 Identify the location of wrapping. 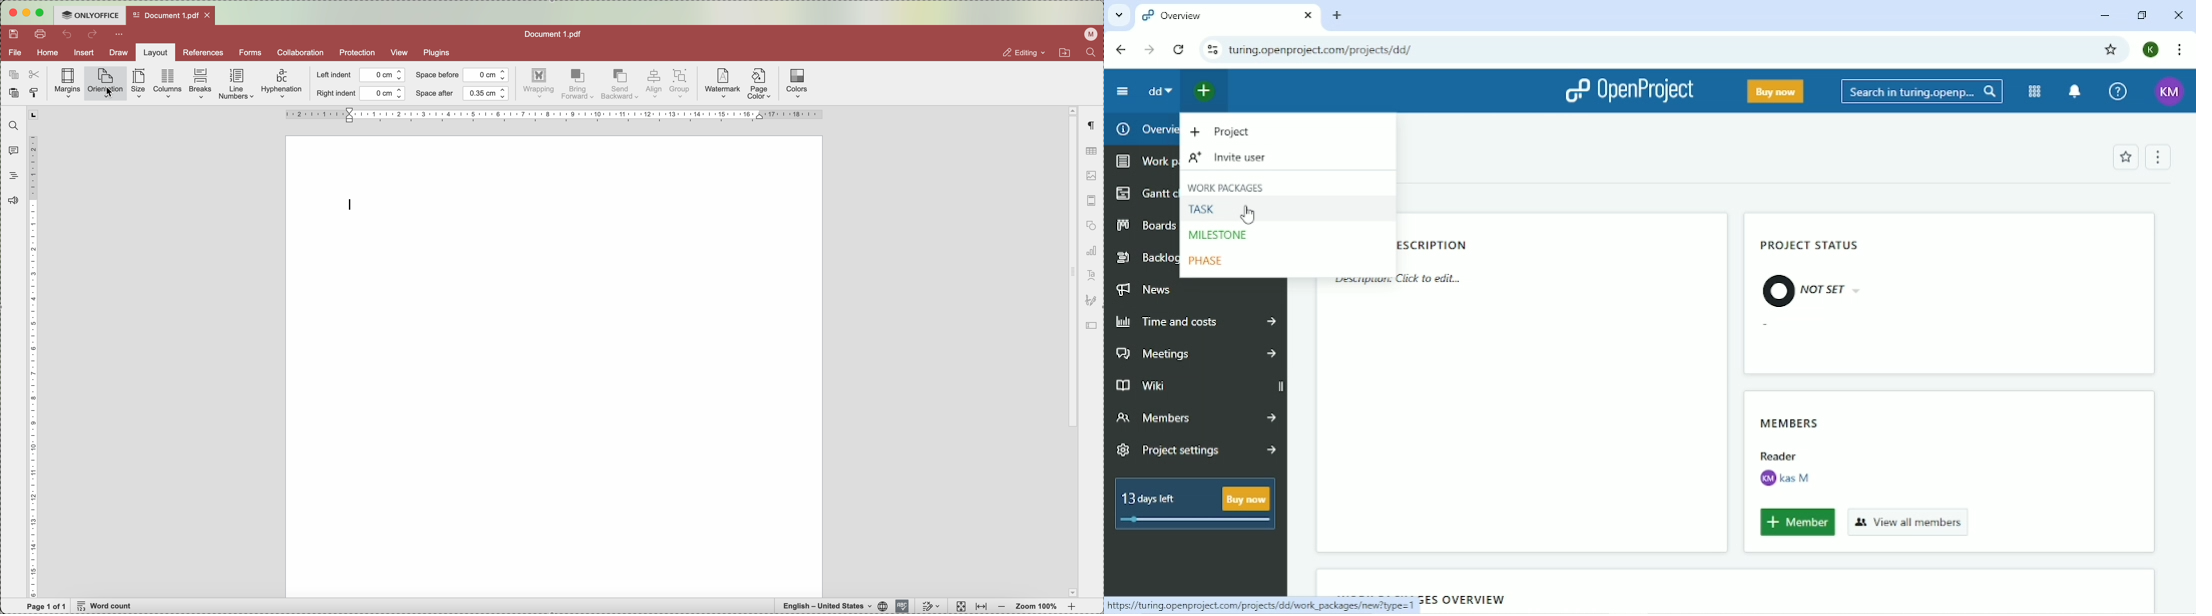
(540, 84).